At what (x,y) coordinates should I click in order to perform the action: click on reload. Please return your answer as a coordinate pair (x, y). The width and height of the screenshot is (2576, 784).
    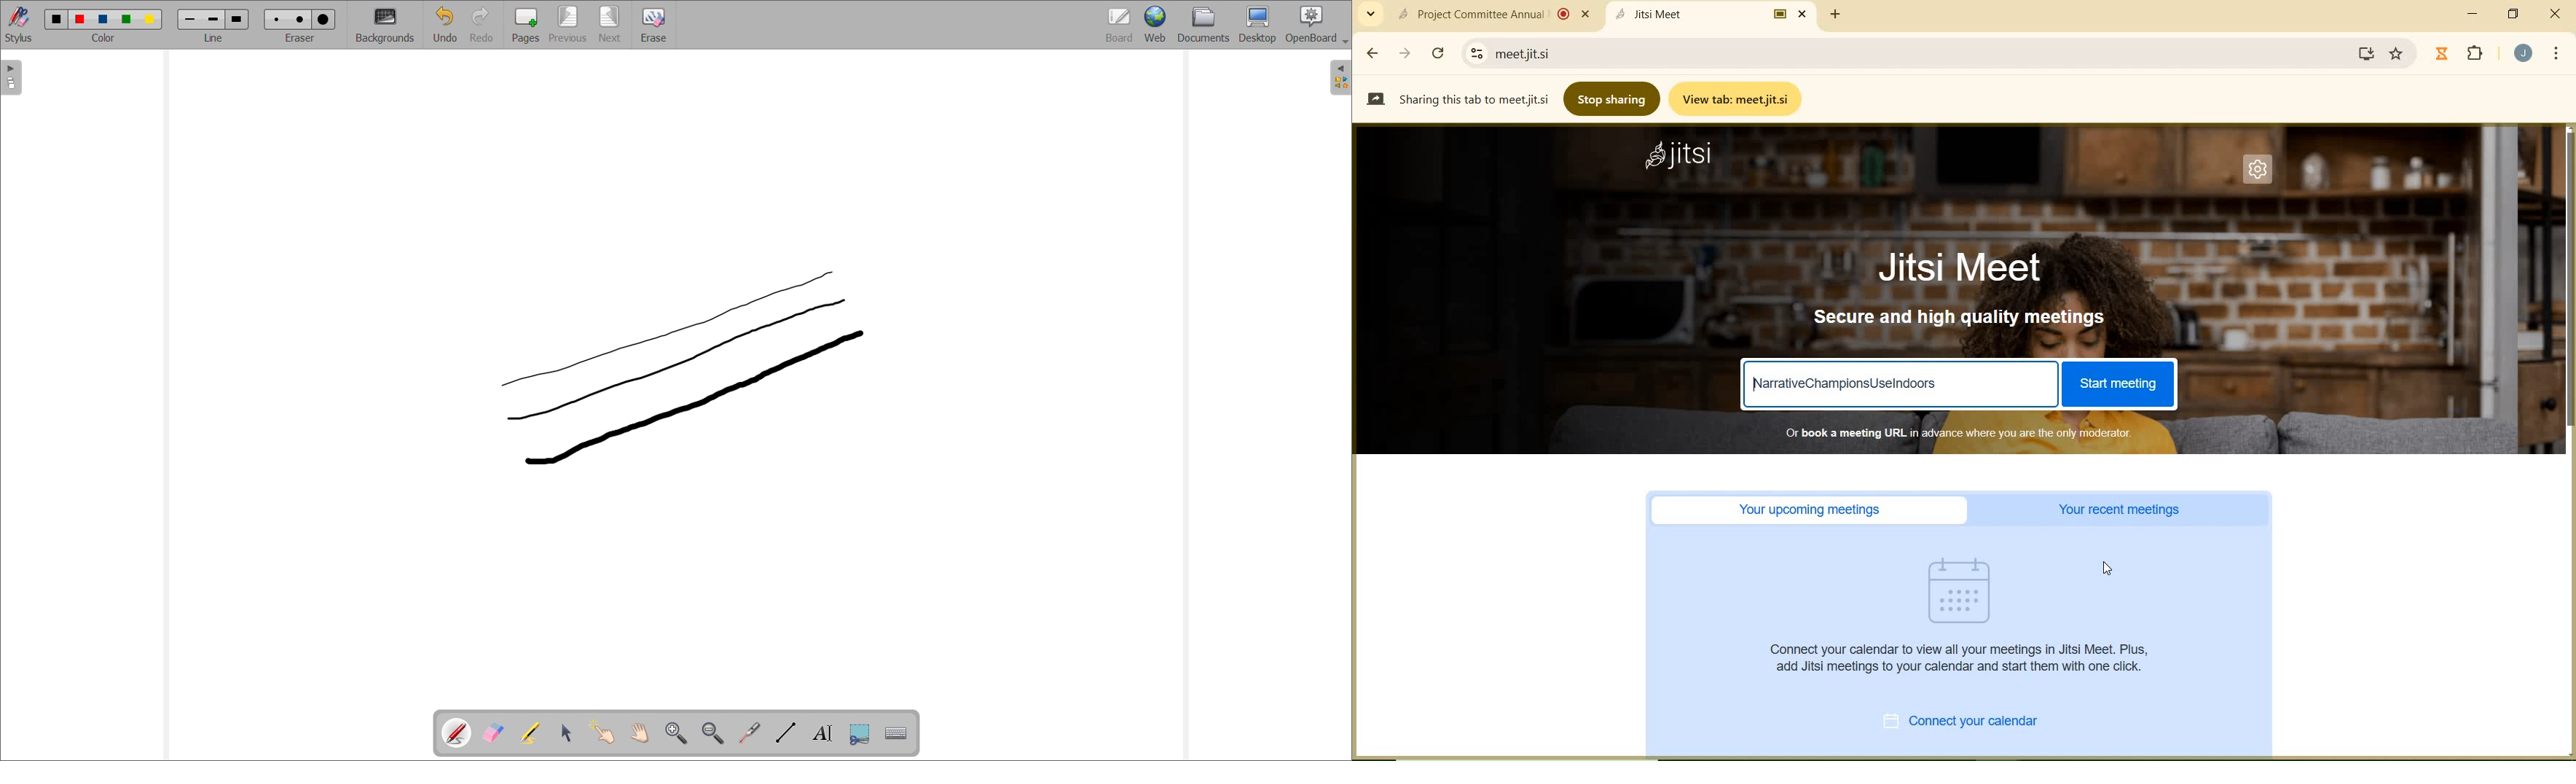
    Looking at the image, I should click on (1438, 52).